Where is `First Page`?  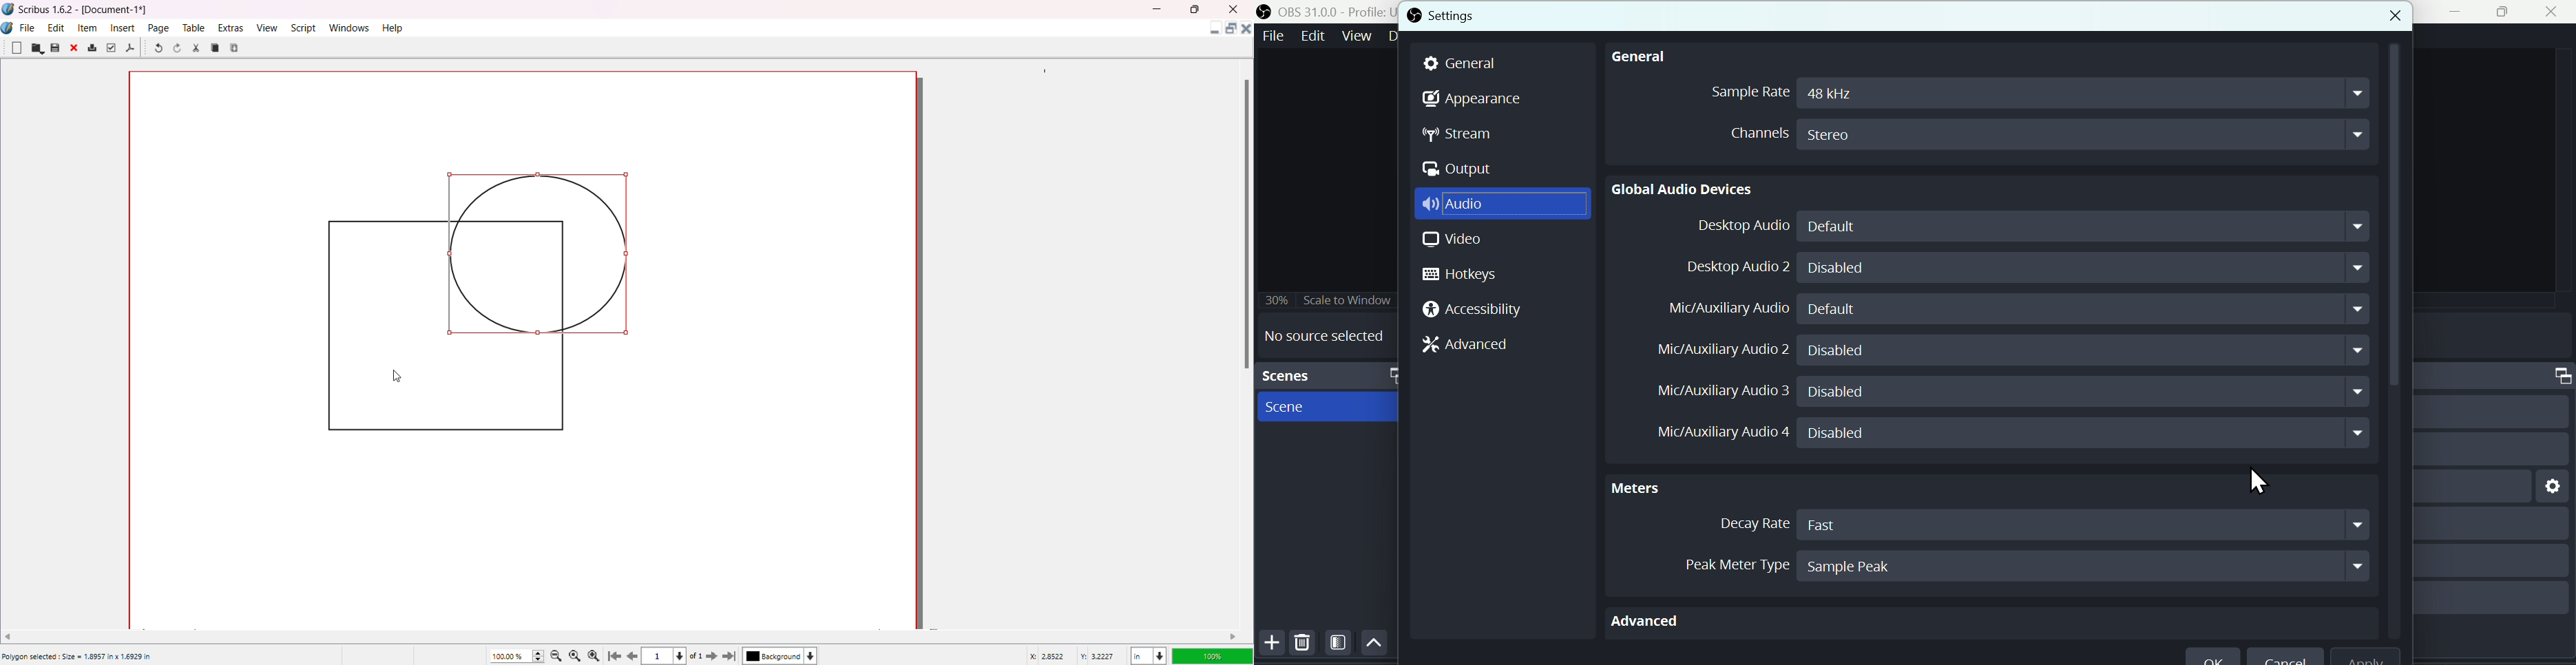
First Page is located at coordinates (616, 654).